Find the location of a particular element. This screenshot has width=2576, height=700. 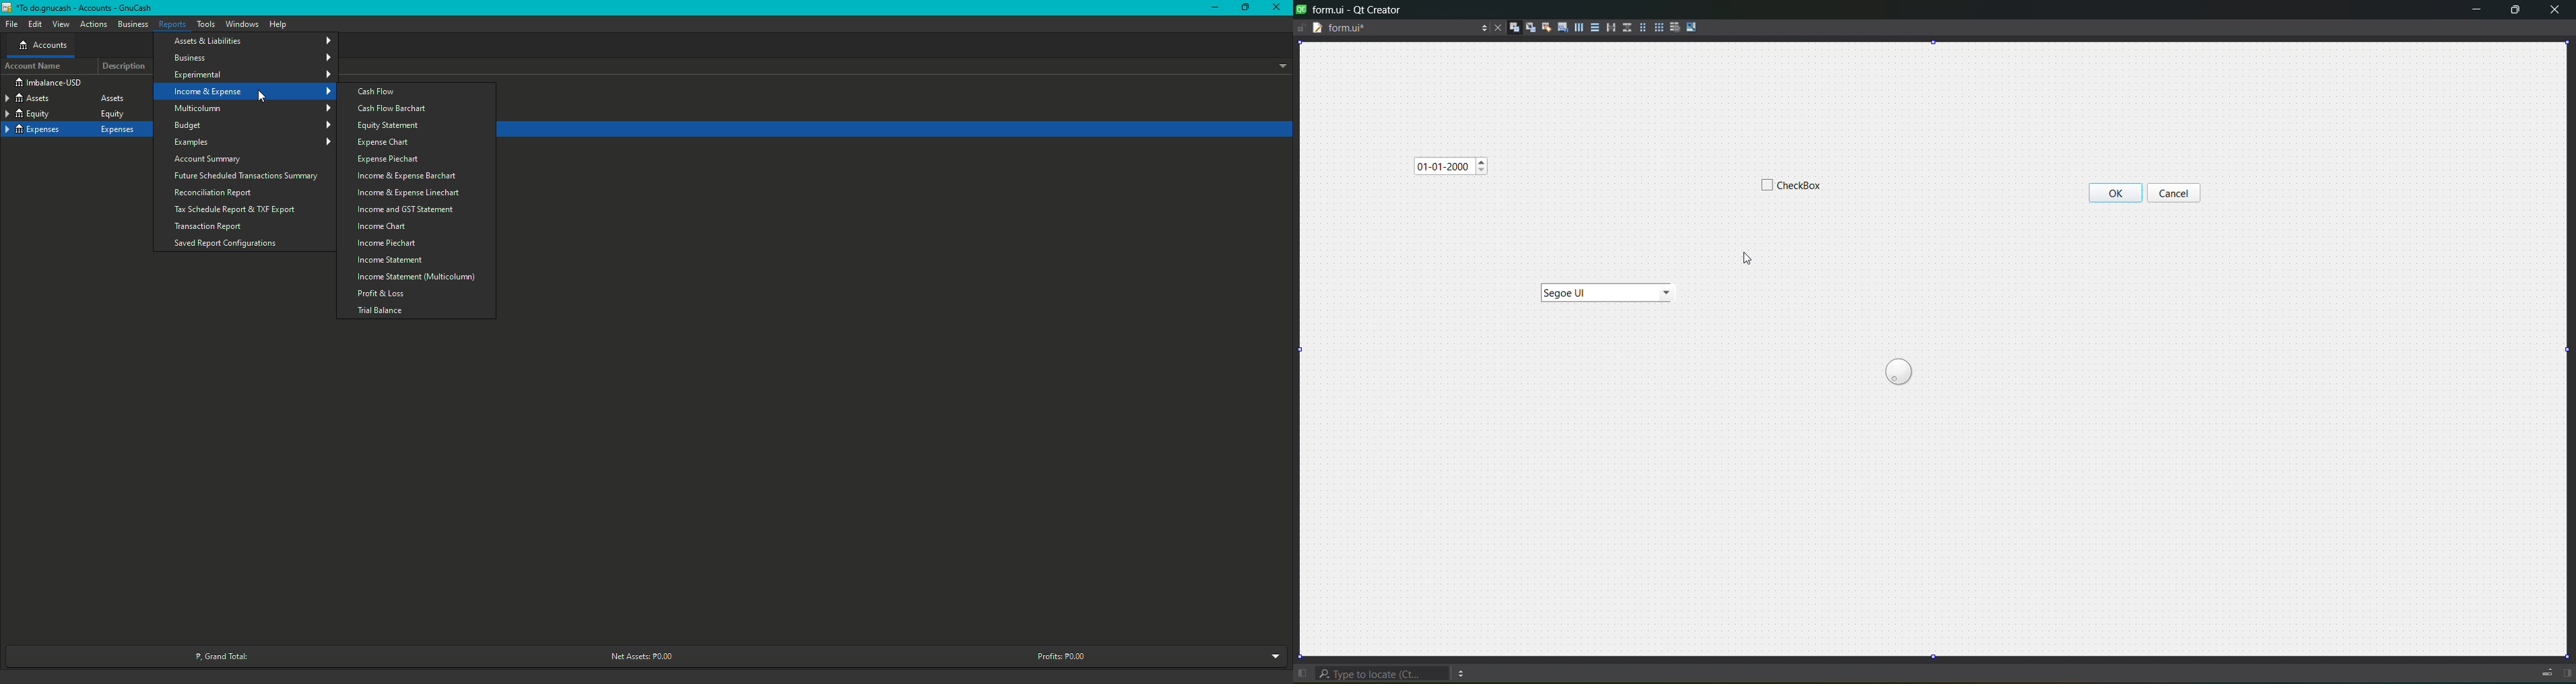

edit buddies is located at coordinates (1544, 27).